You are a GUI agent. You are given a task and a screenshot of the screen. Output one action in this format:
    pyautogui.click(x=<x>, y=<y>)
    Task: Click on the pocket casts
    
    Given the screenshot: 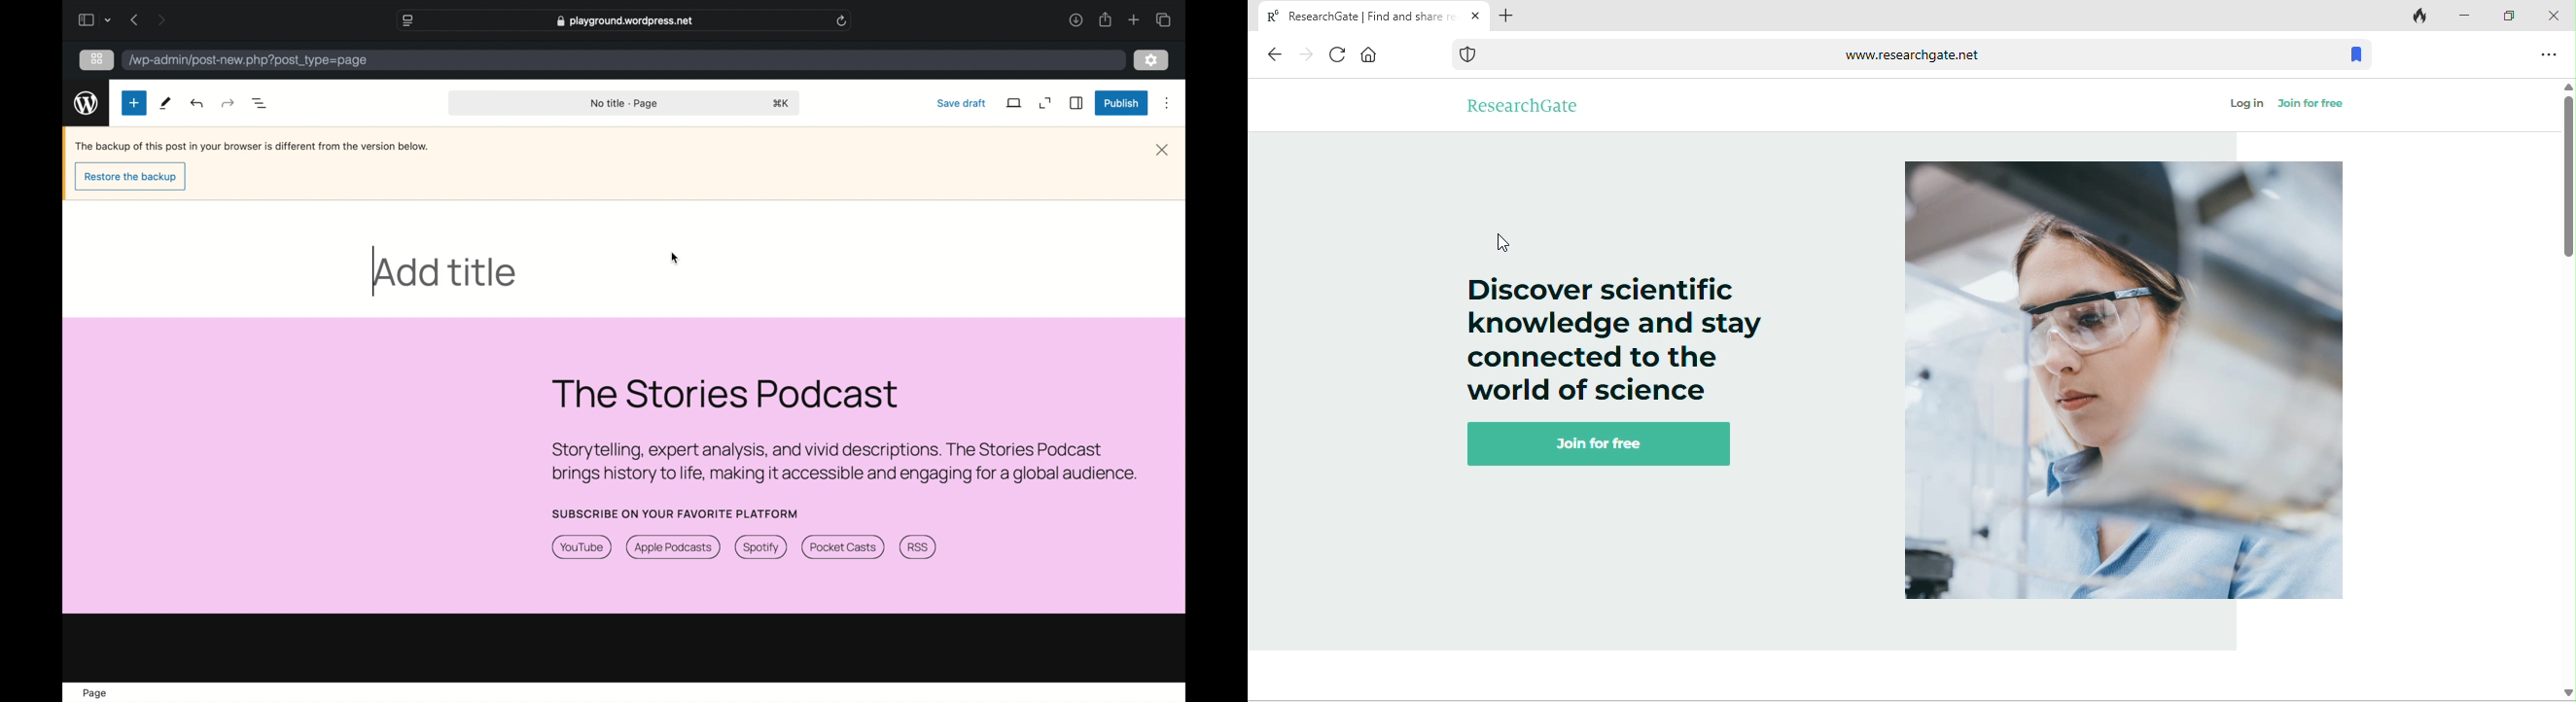 What is the action you would take?
    pyautogui.click(x=842, y=548)
    